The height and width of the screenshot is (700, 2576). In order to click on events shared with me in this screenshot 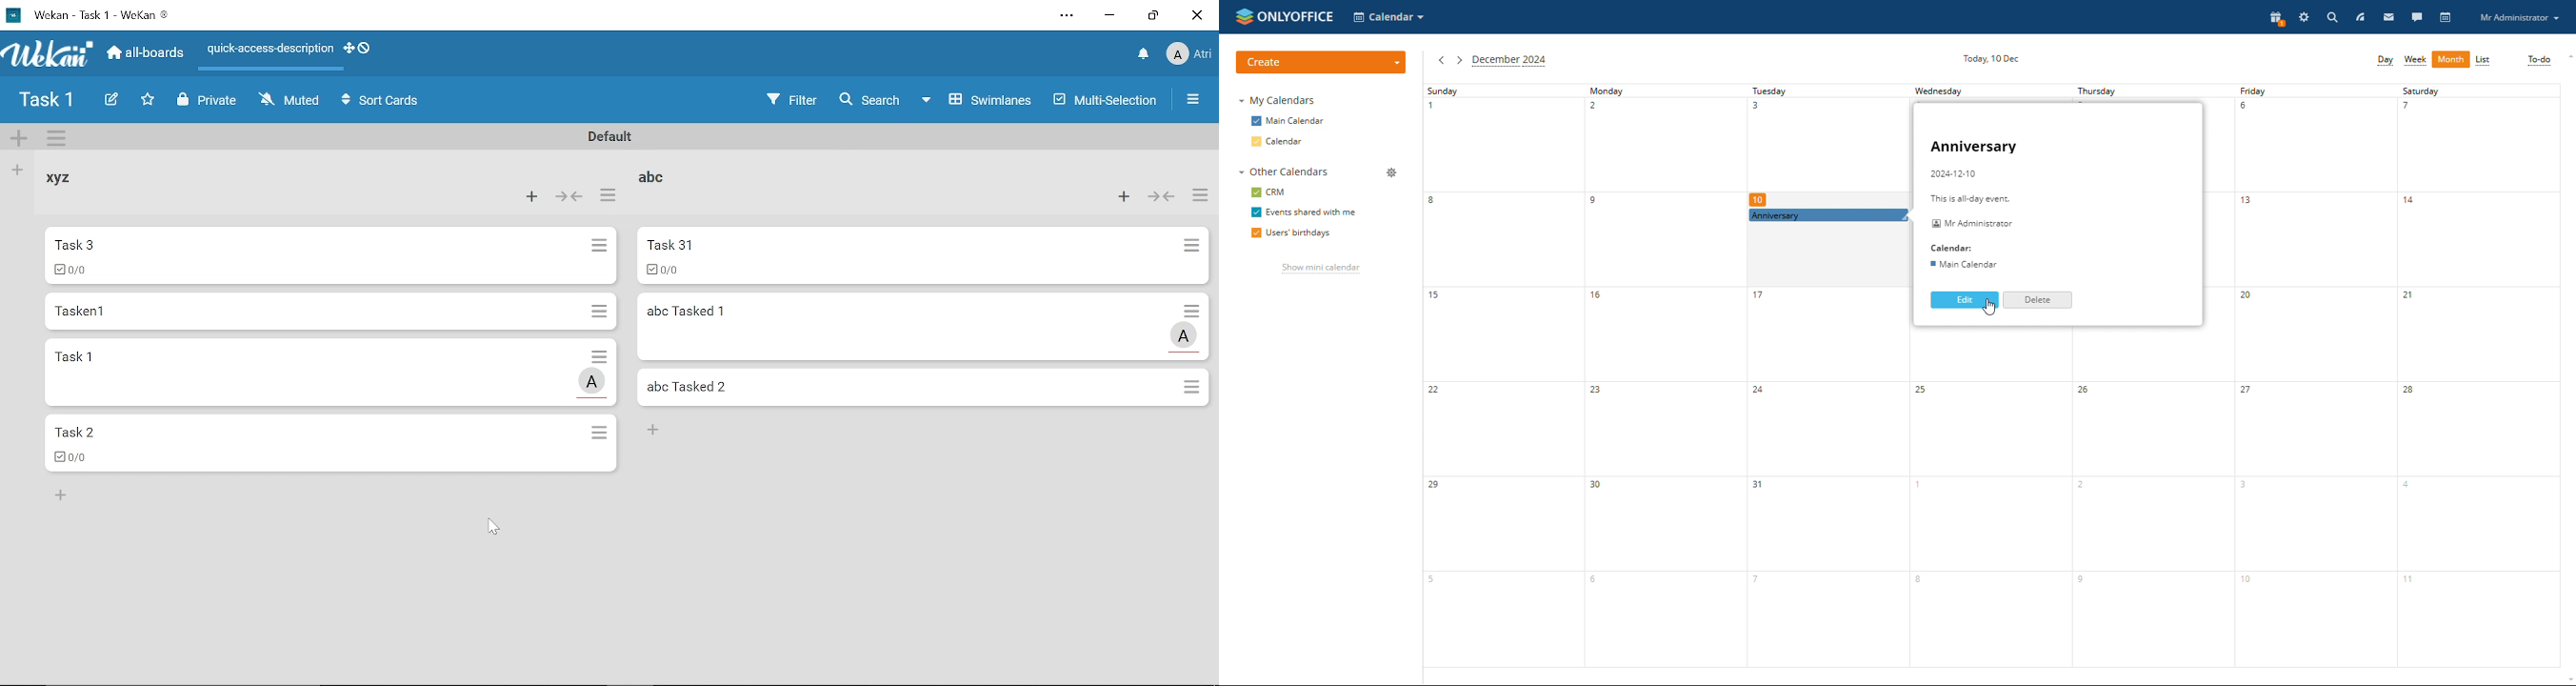, I will do `click(1302, 213)`.